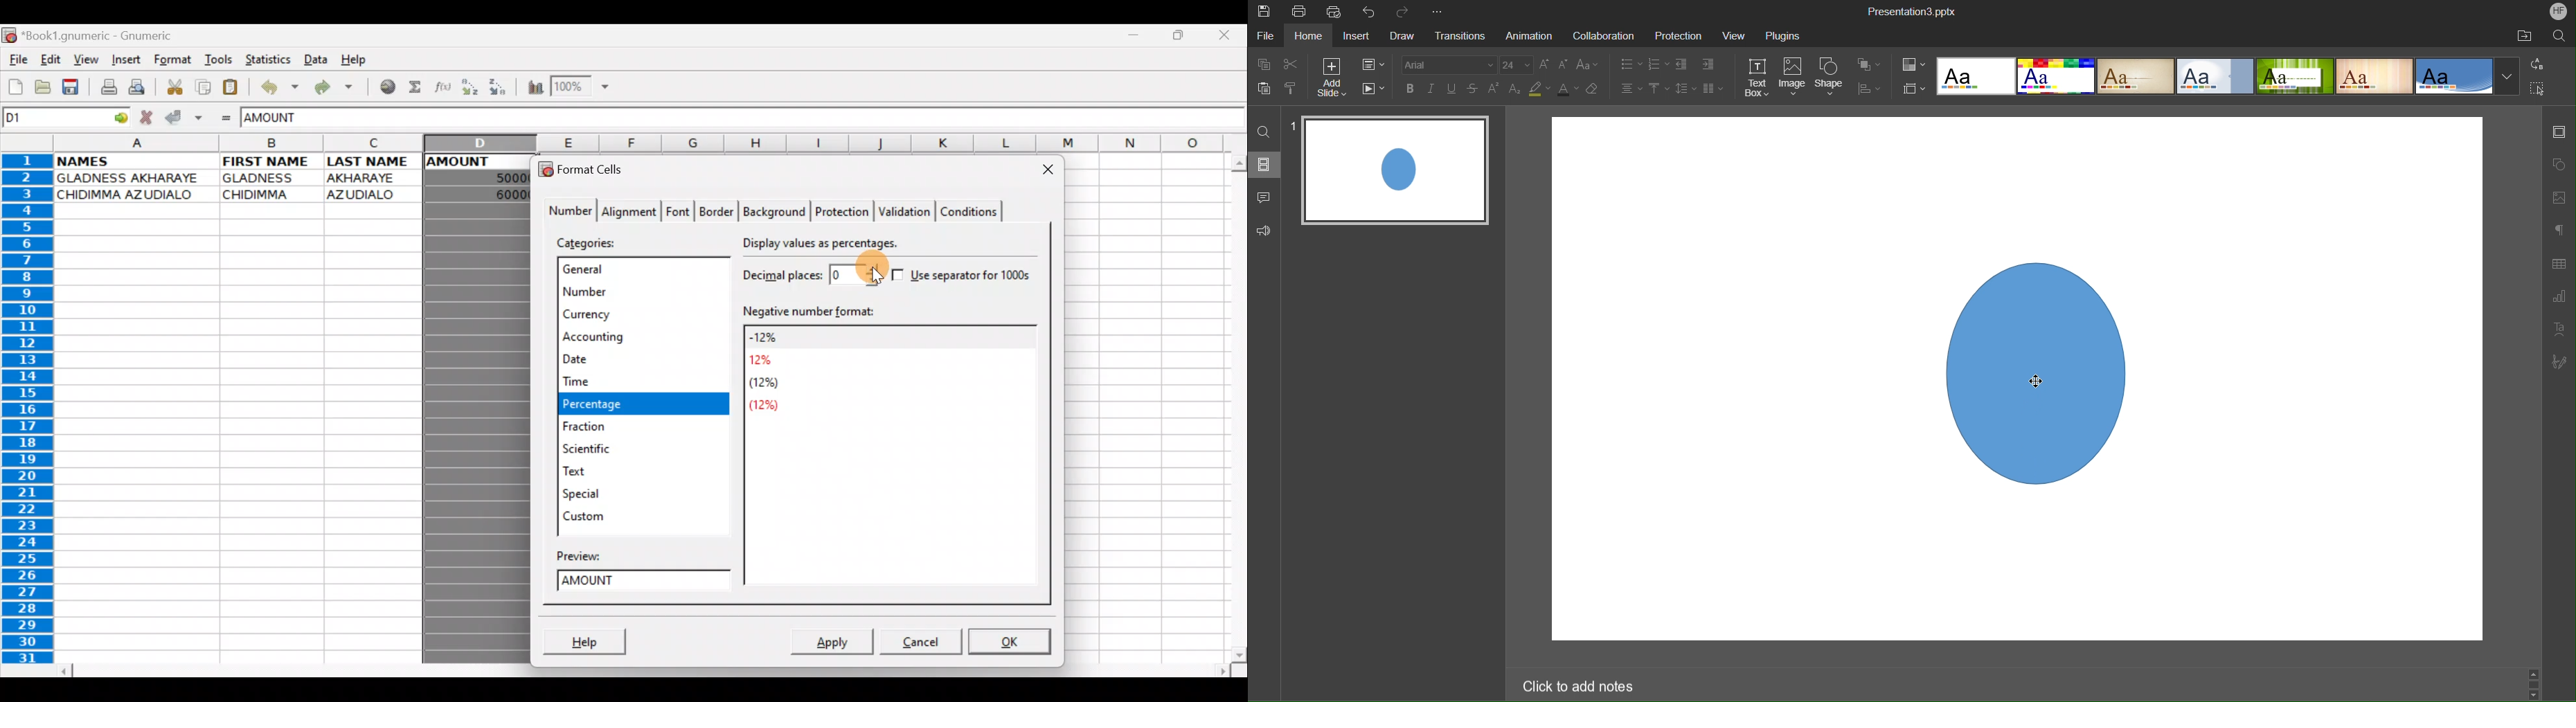 The width and height of the screenshot is (2576, 728). I want to click on Arrange, so click(1871, 66).